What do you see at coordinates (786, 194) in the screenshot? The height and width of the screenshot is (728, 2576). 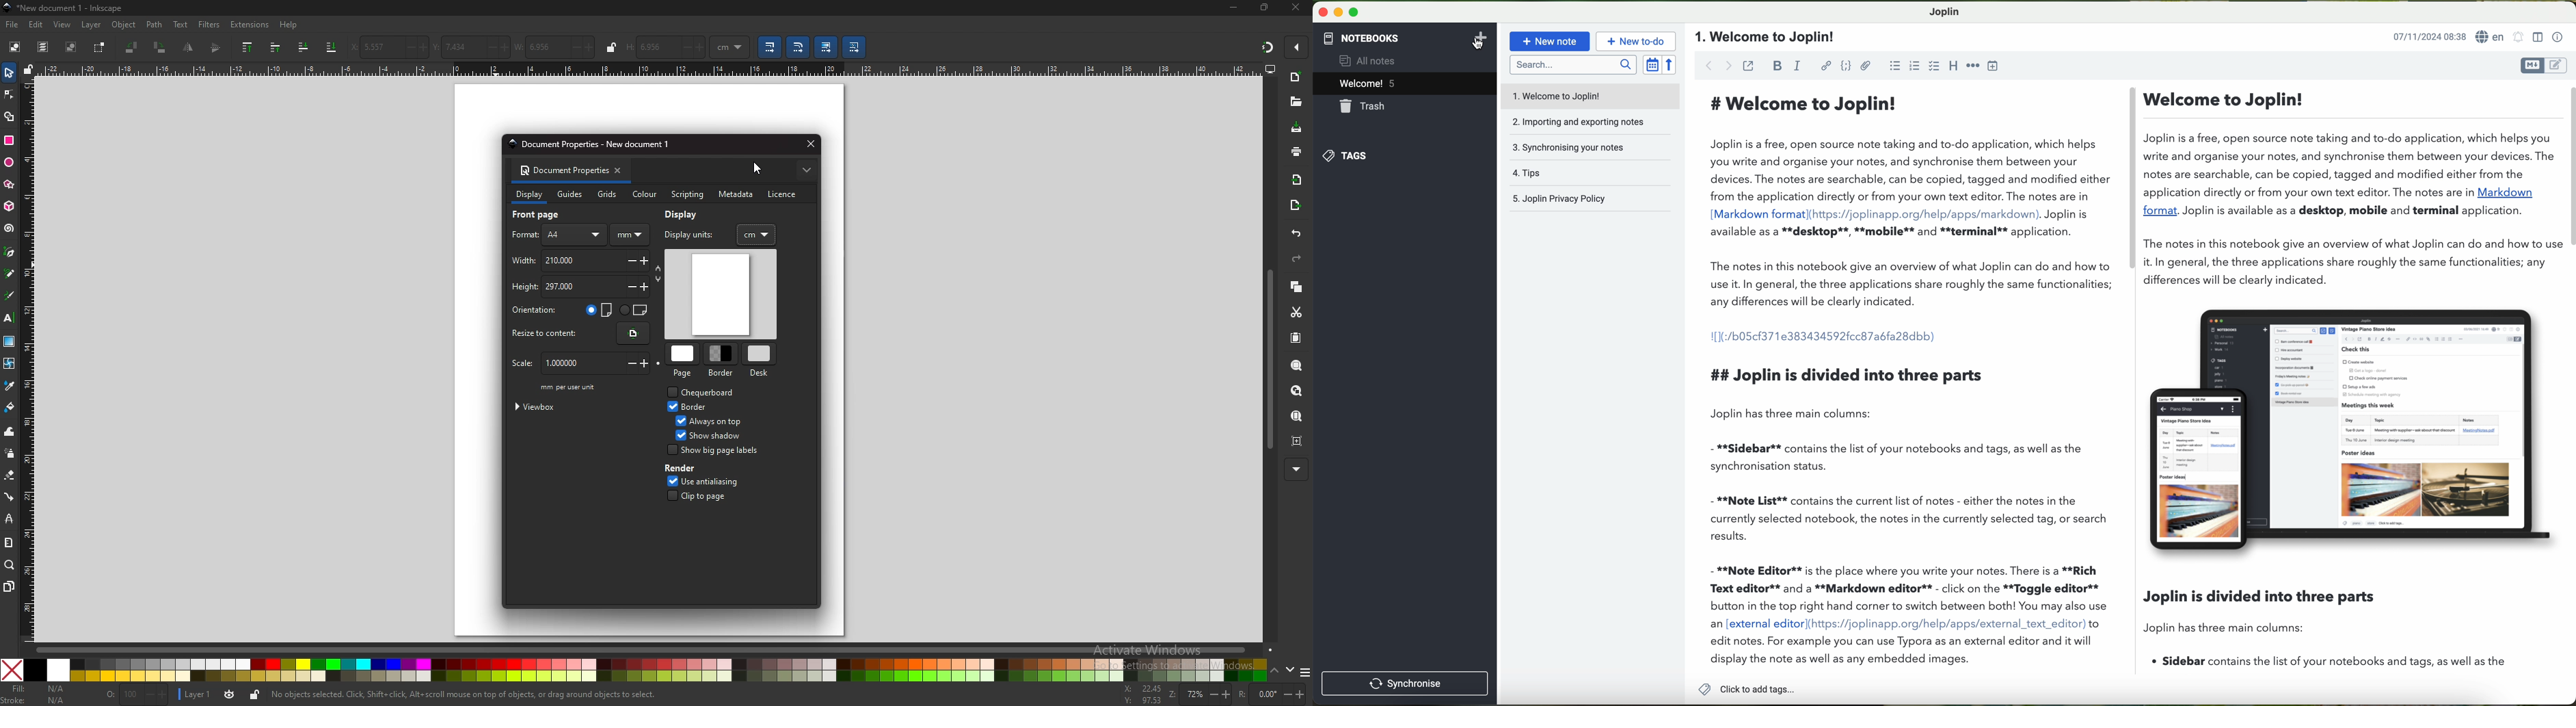 I see `license` at bounding box center [786, 194].